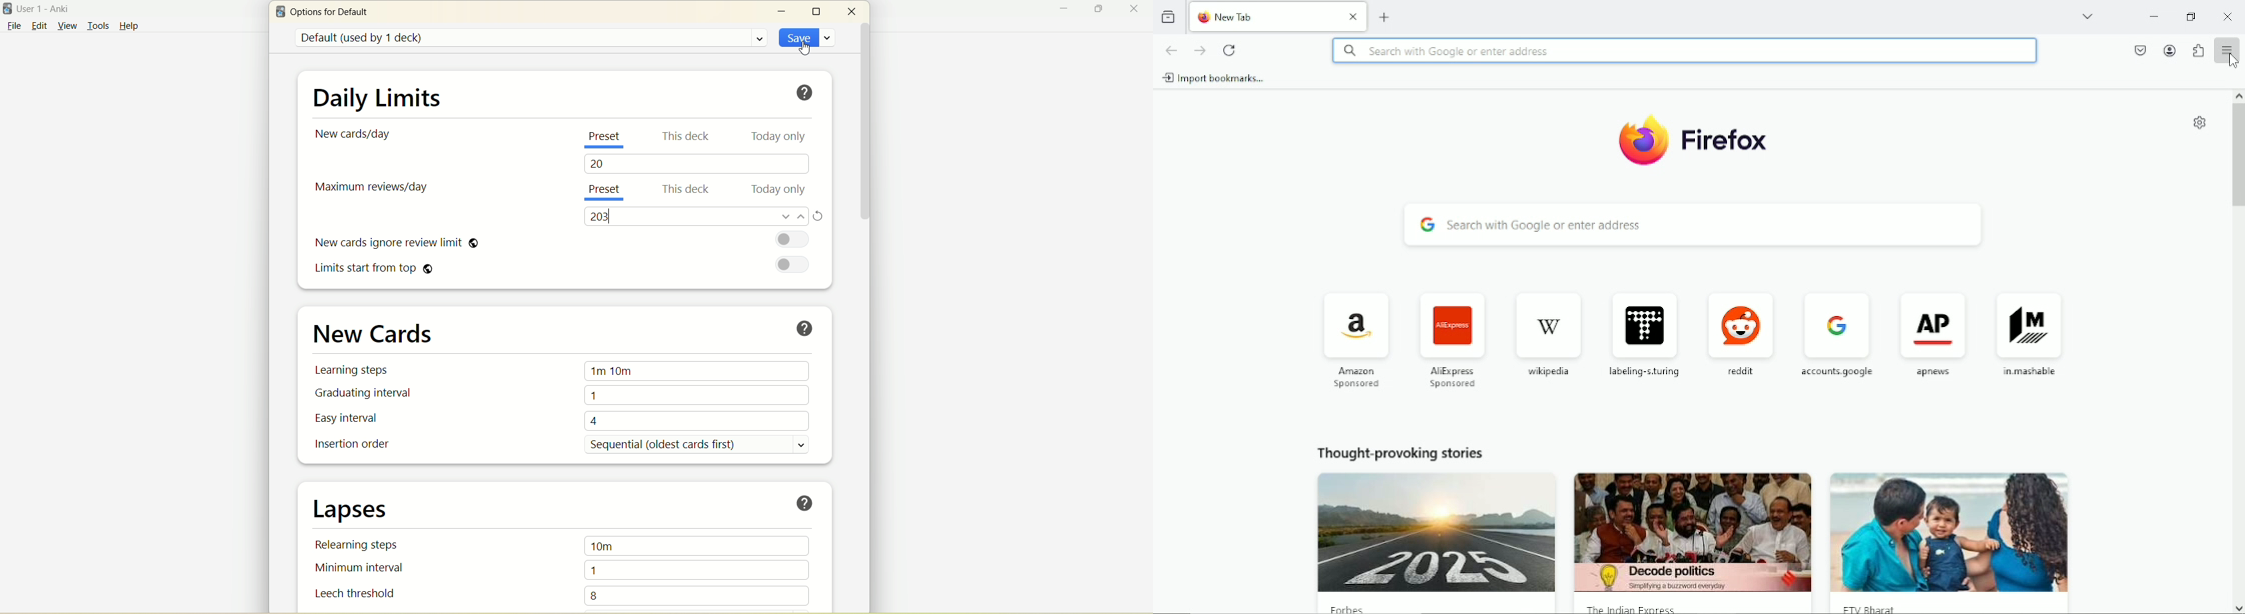 This screenshot has height=616, width=2268. I want to click on 1, so click(695, 395).